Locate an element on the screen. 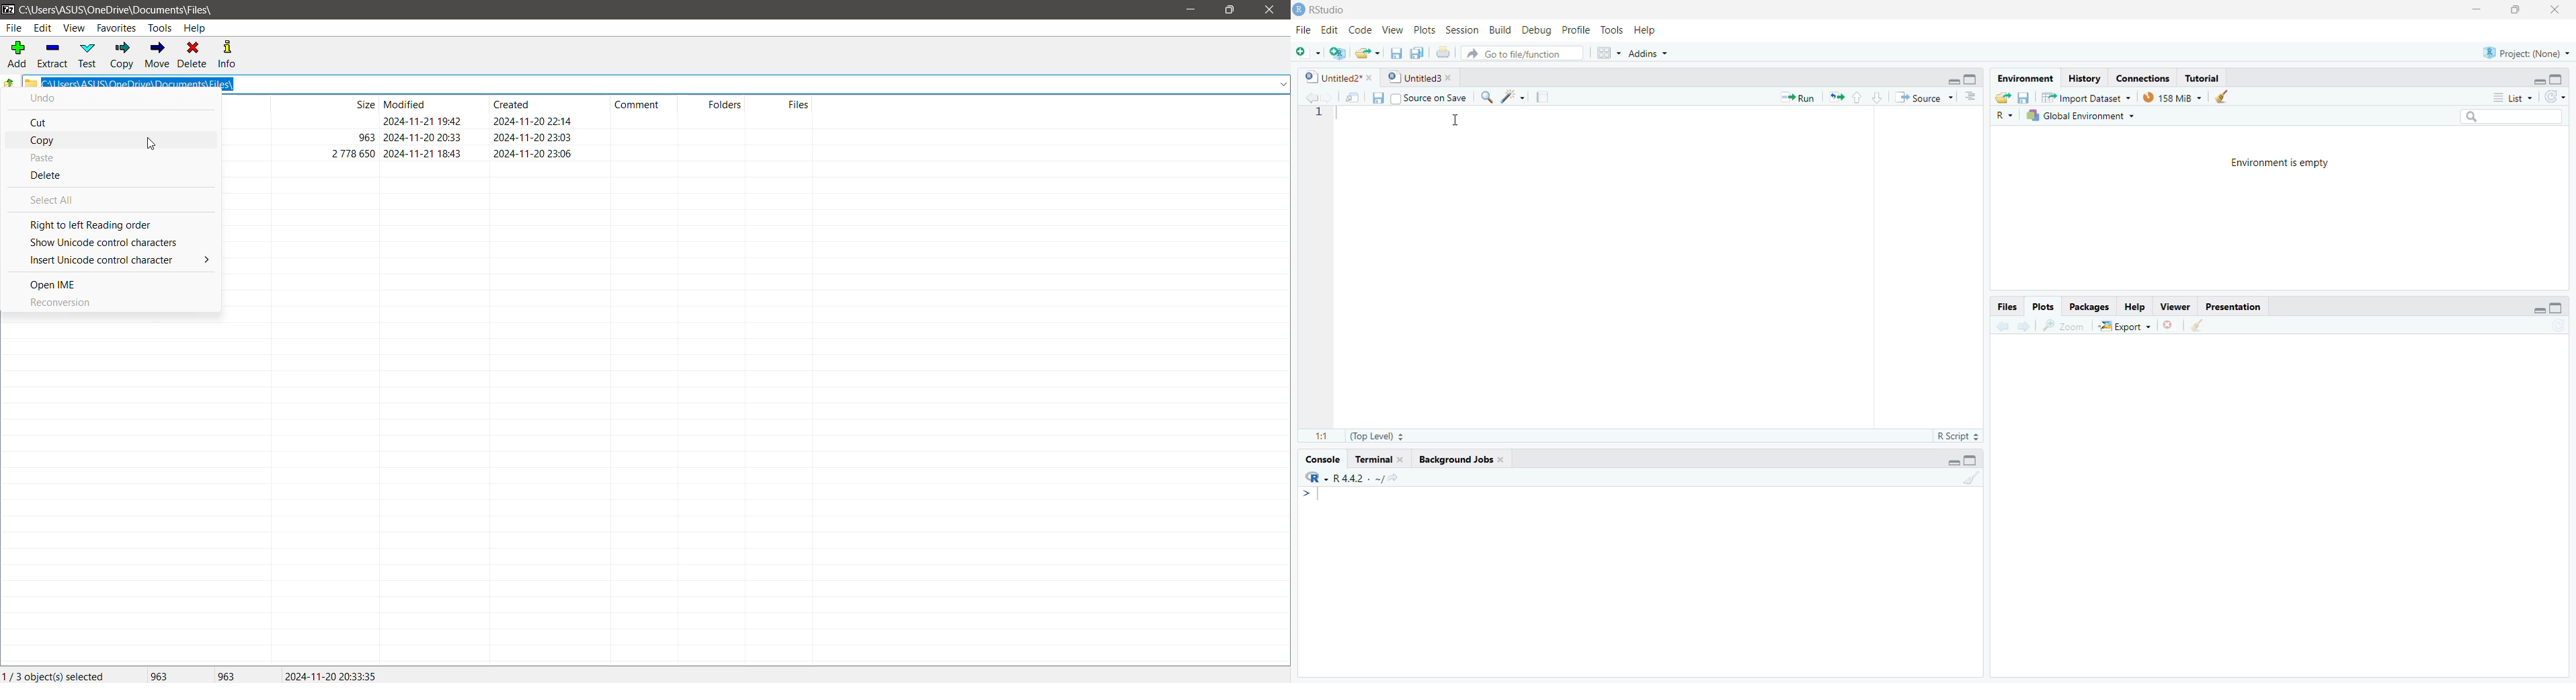  Environment is located at coordinates (2023, 78).